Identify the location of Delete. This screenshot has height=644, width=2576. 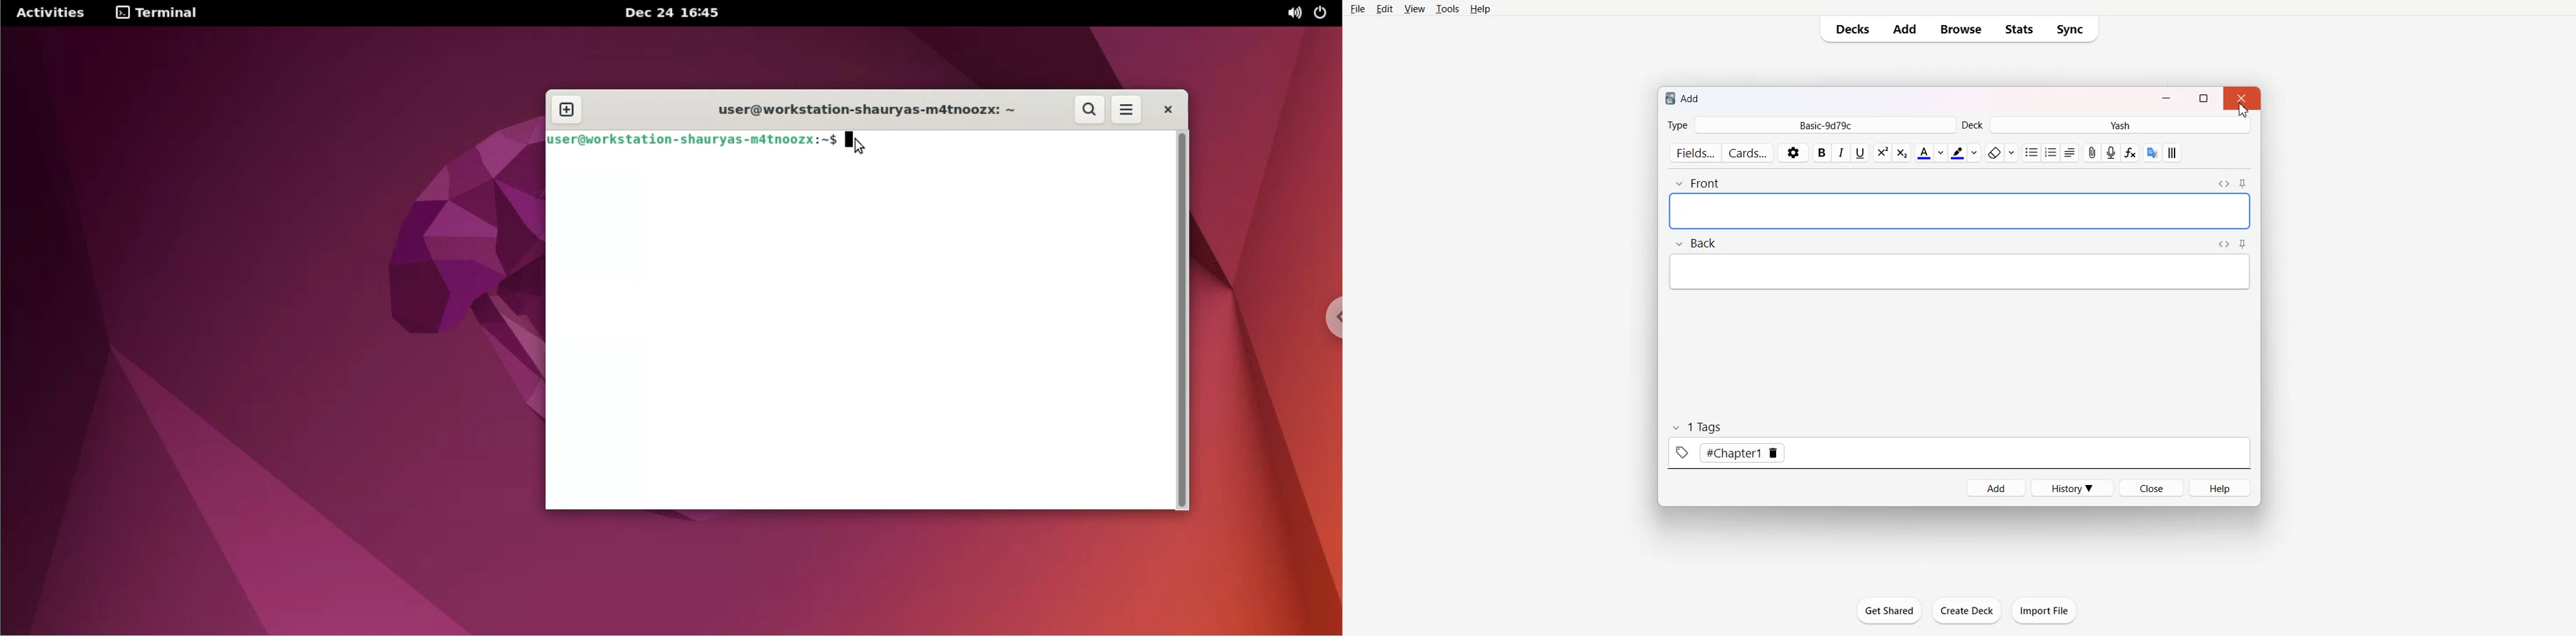
(1775, 454).